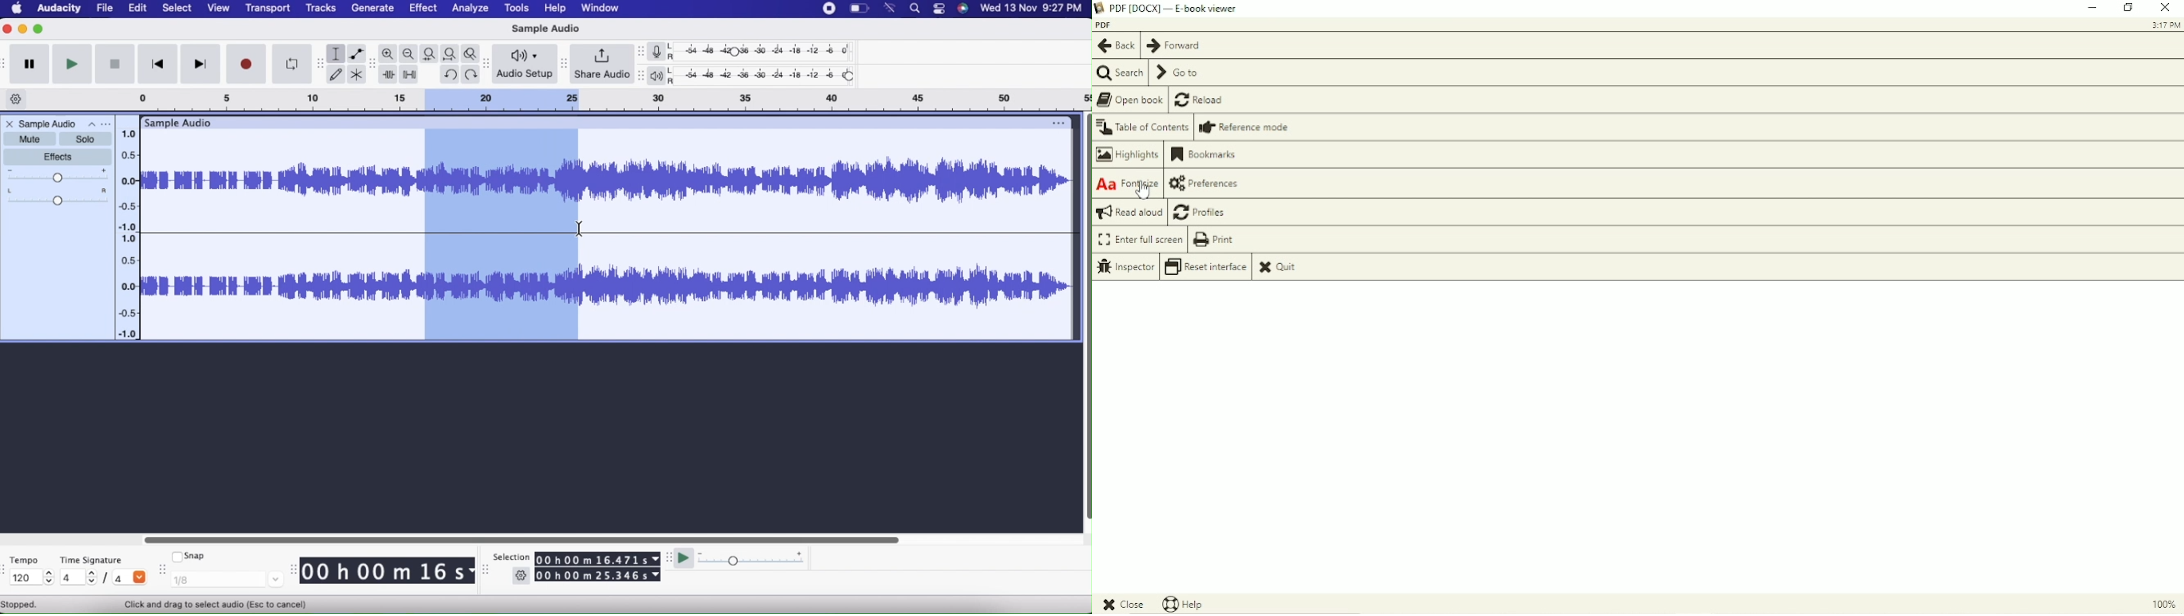  Describe the element at coordinates (1127, 155) in the screenshot. I see `Highlights` at that location.